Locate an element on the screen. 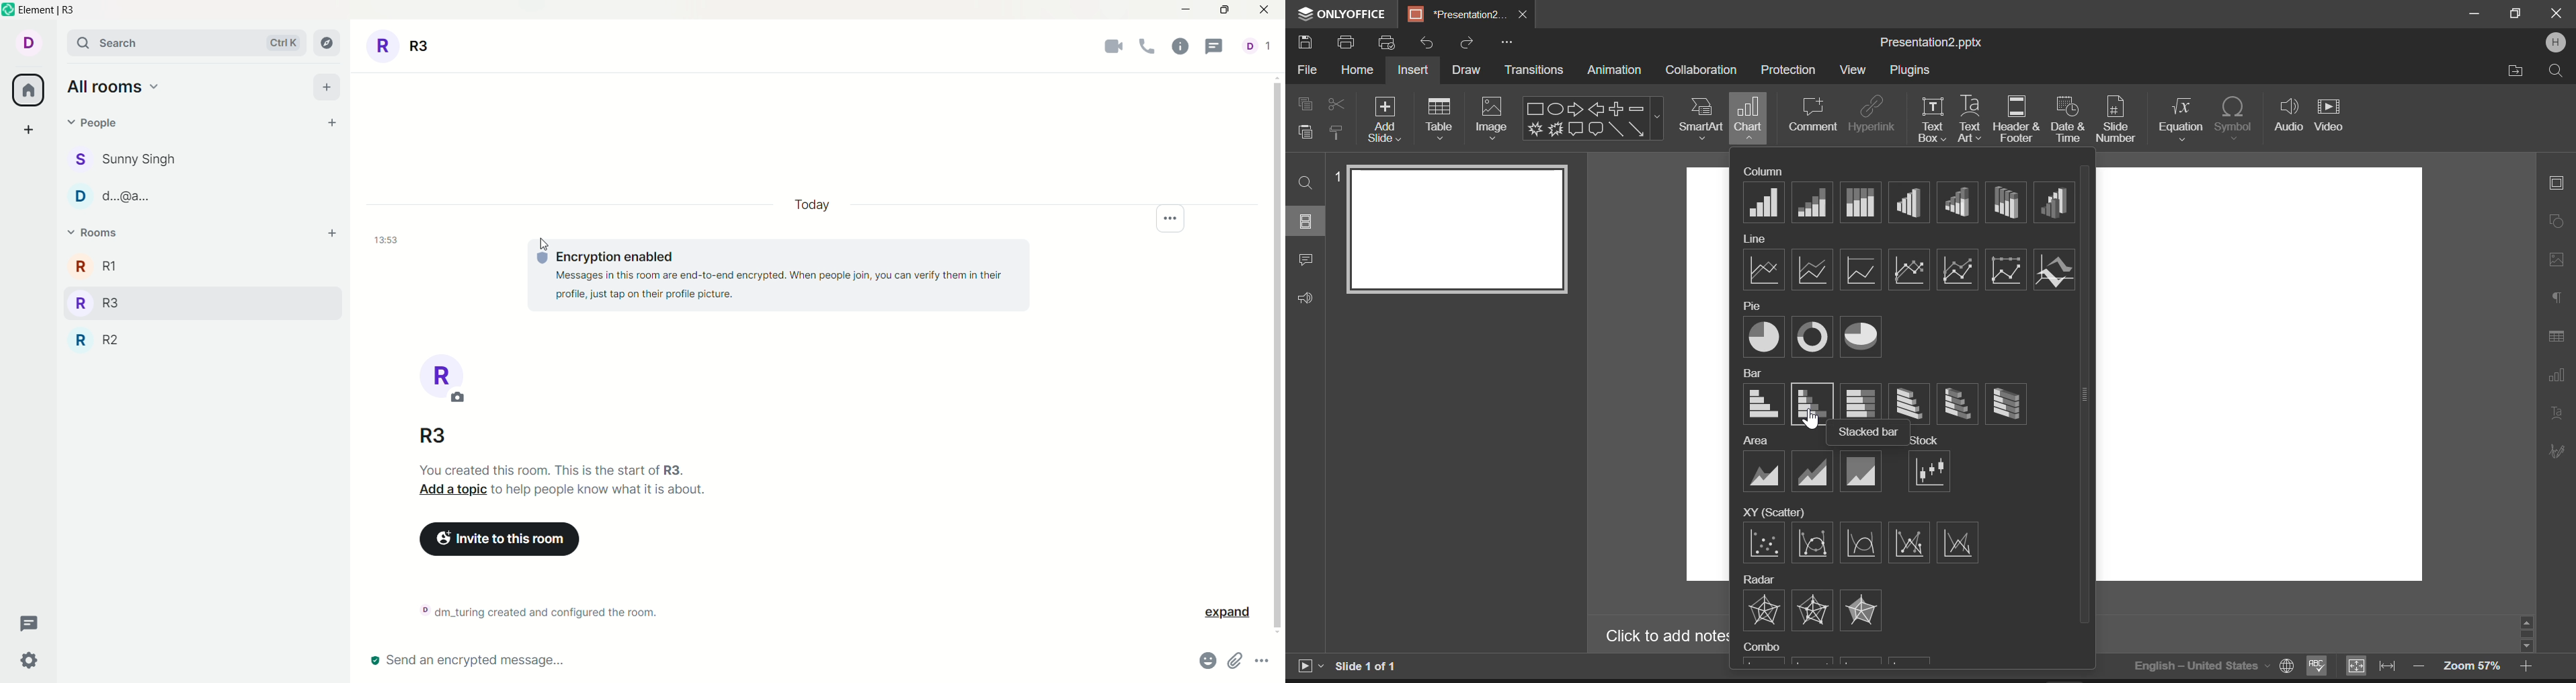 This screenshot has width=2576, height=700. emoji is located at coordinates (1207, 661).